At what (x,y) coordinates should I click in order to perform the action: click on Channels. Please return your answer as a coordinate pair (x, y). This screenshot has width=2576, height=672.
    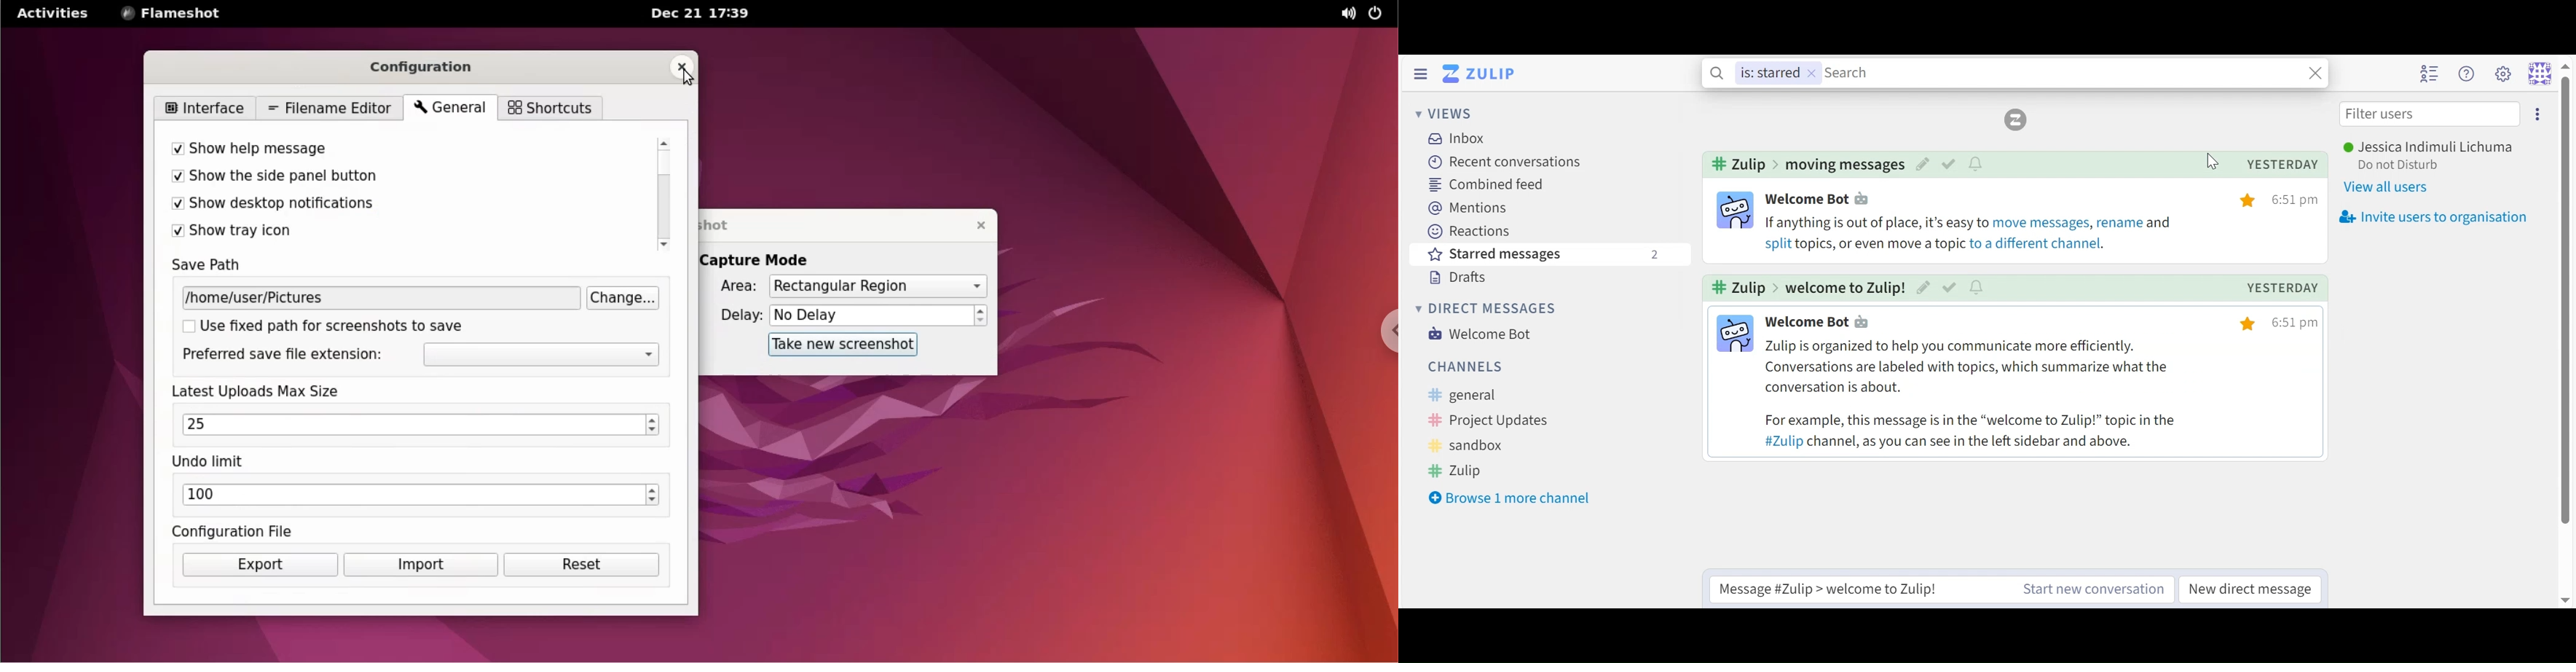
    Looking at the image, I should click on (1465, 367).